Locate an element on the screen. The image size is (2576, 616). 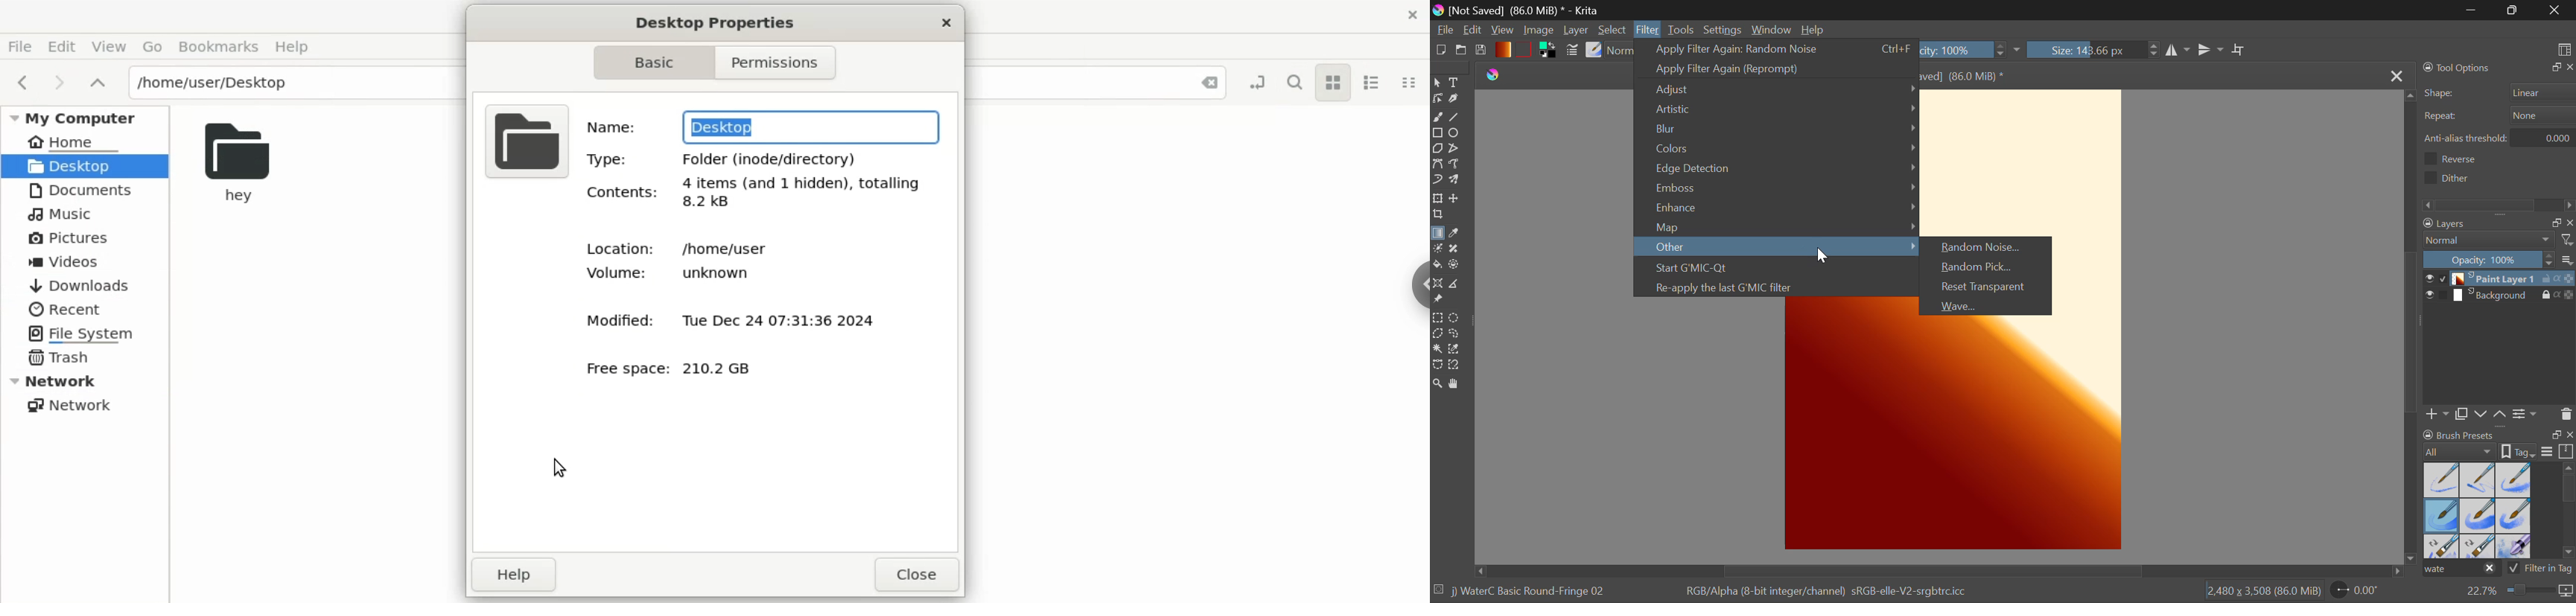
Re-apply the last GMIC filter is located at coordinates (1778, 288).